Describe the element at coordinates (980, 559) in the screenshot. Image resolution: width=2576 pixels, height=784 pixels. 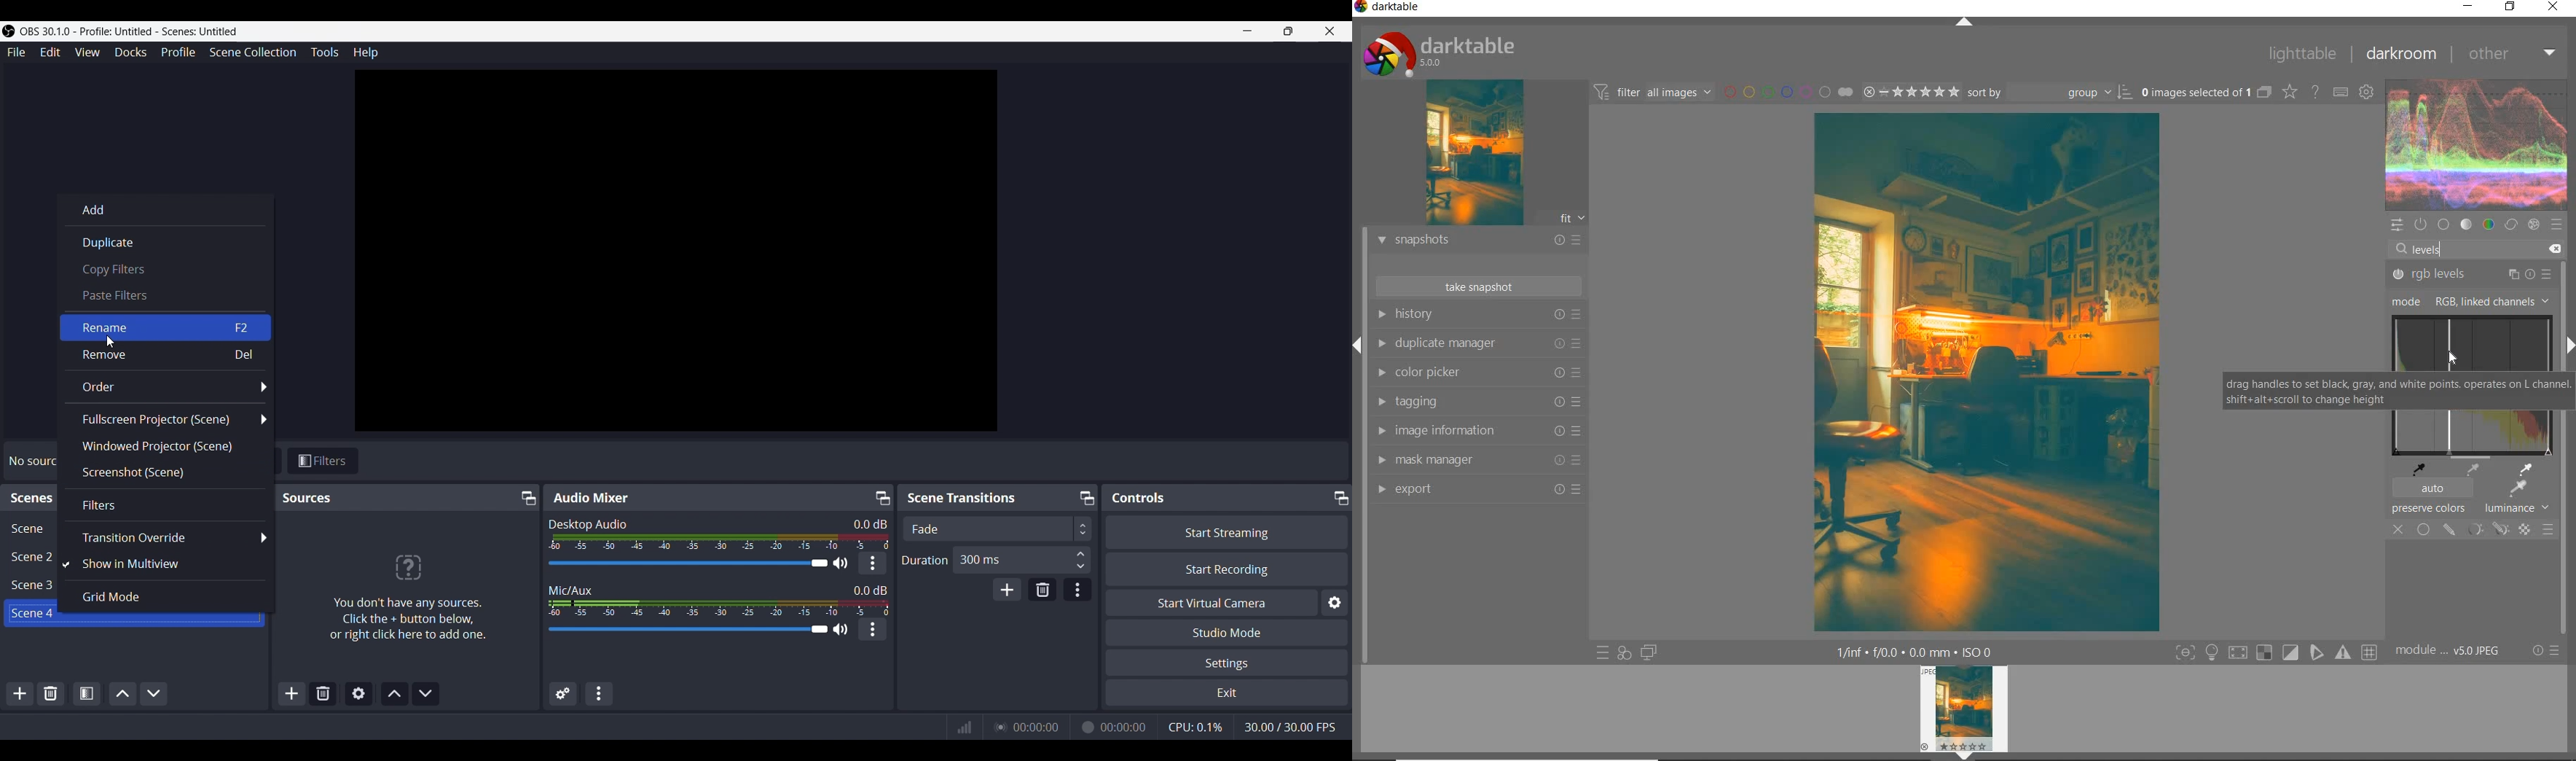
I see `300 ms` at that location.